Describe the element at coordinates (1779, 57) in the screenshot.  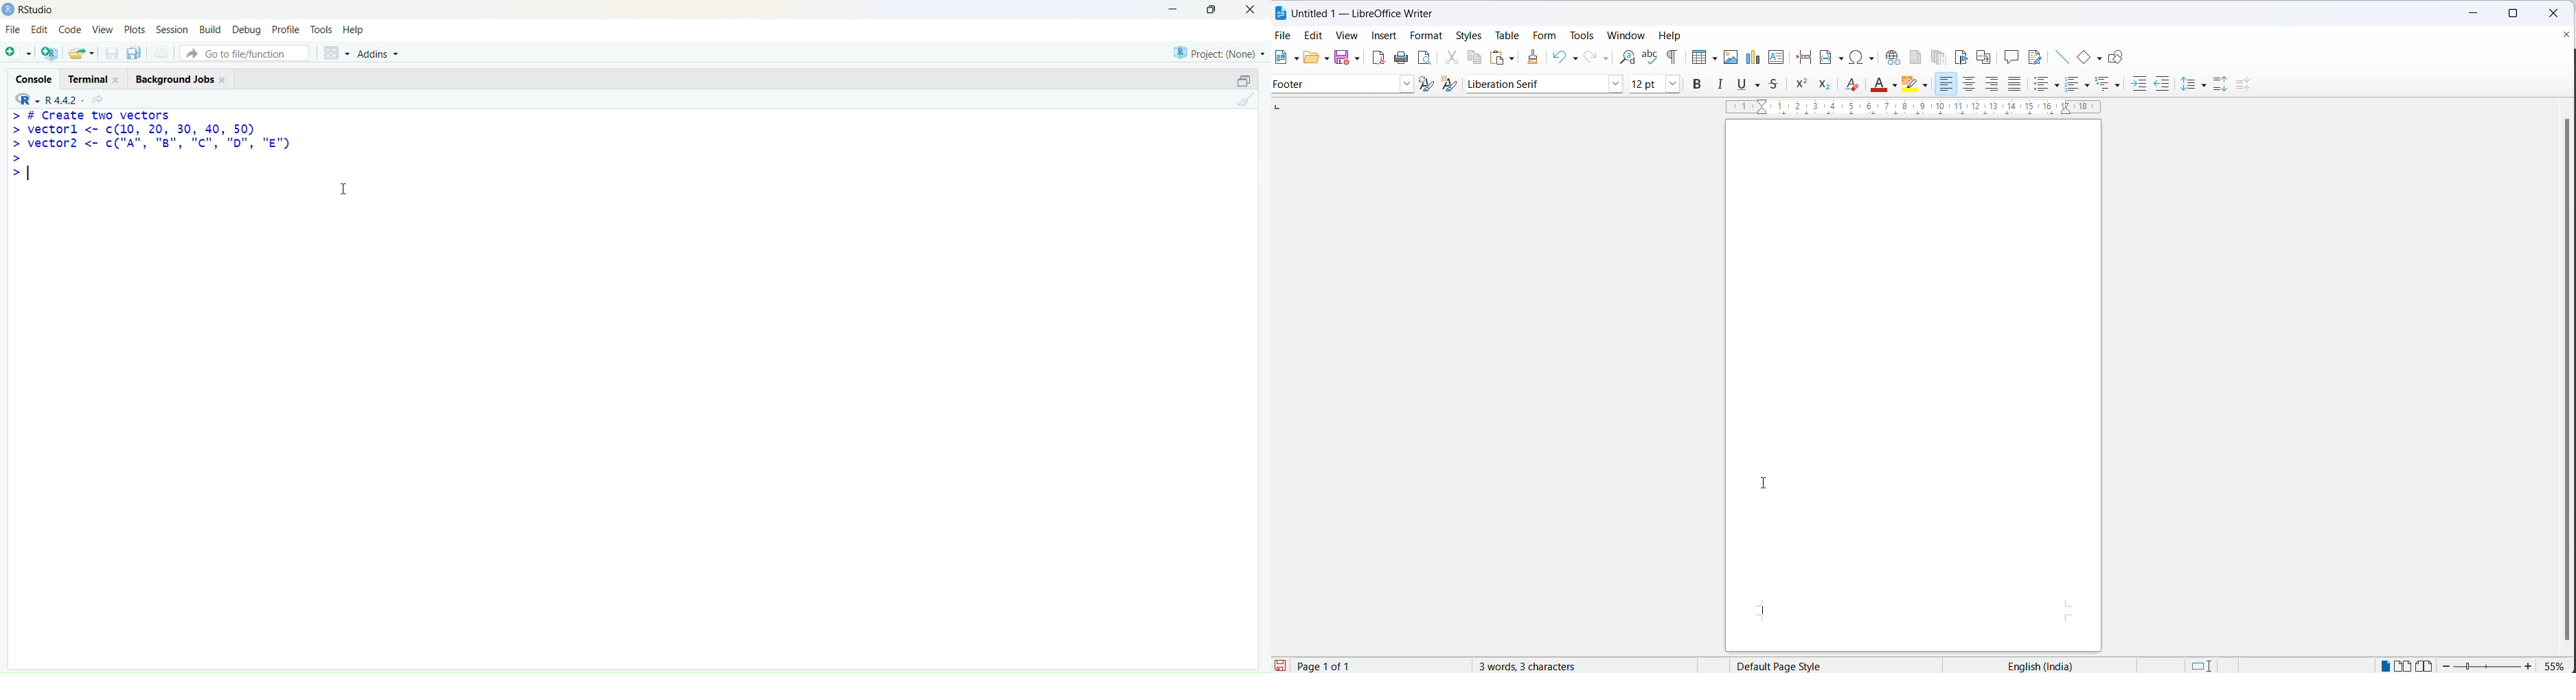
I see `insert text` at that location.